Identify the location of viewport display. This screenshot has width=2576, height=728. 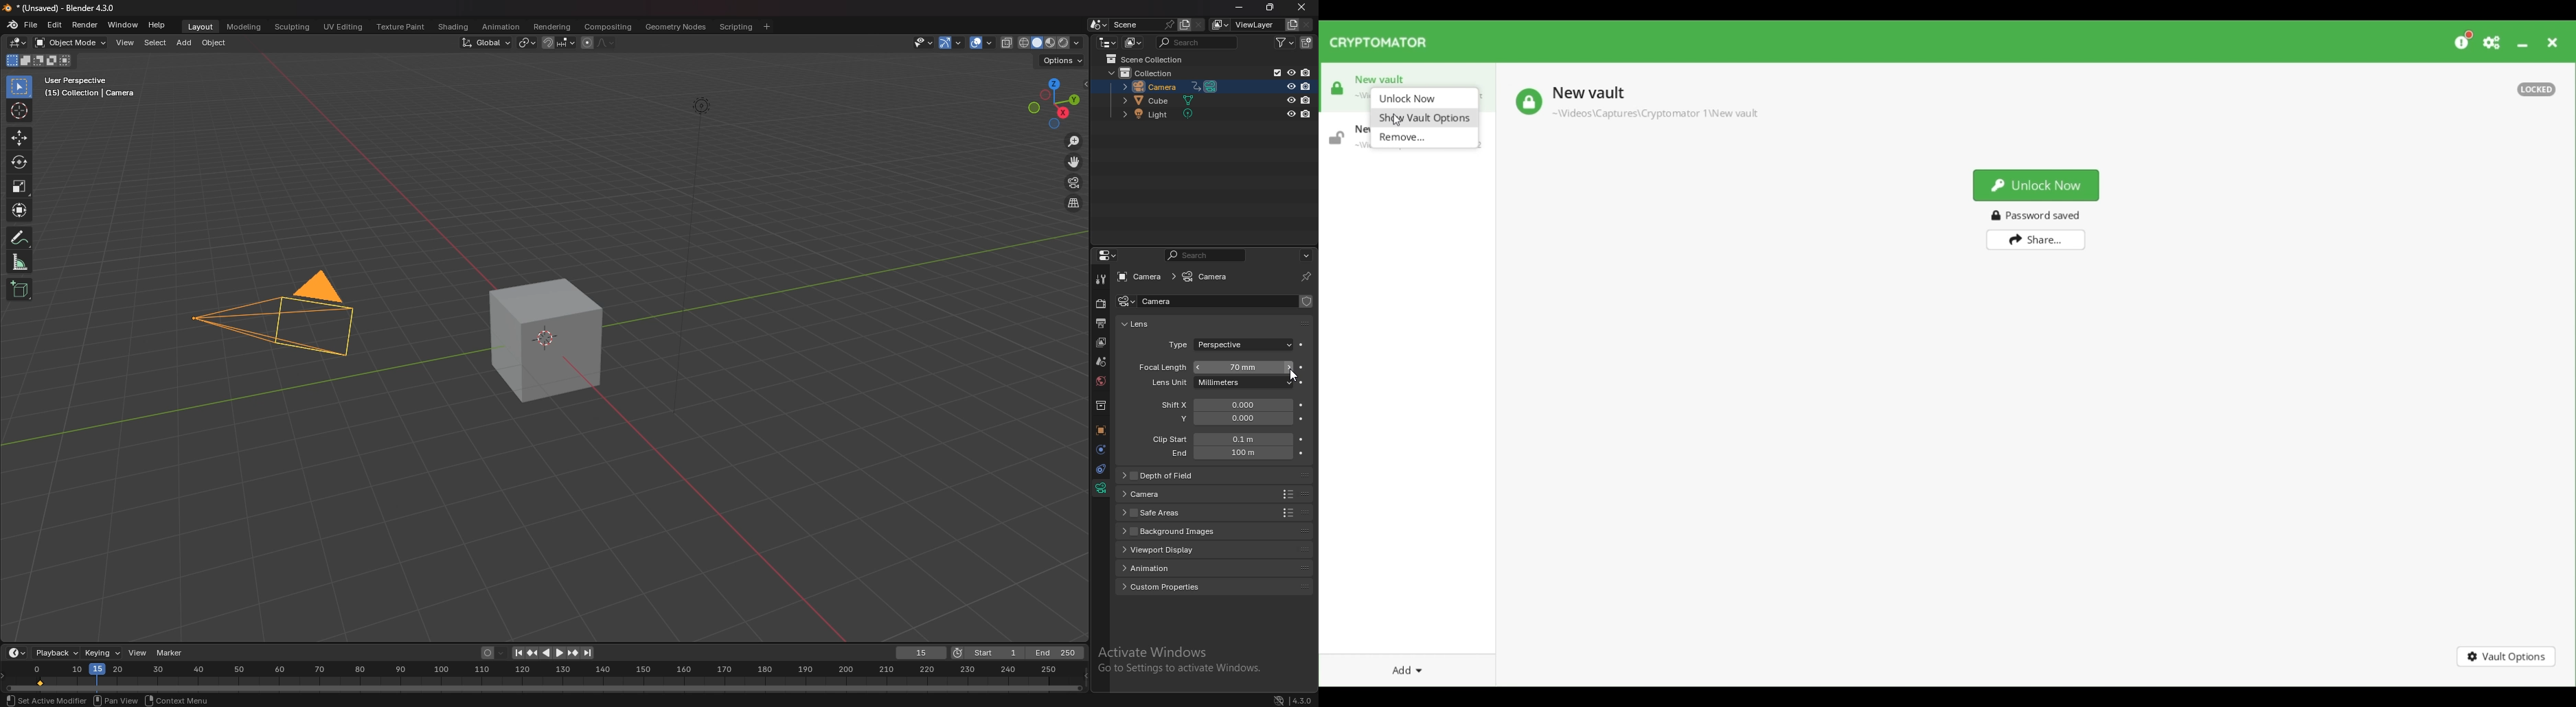
(1183, 549).